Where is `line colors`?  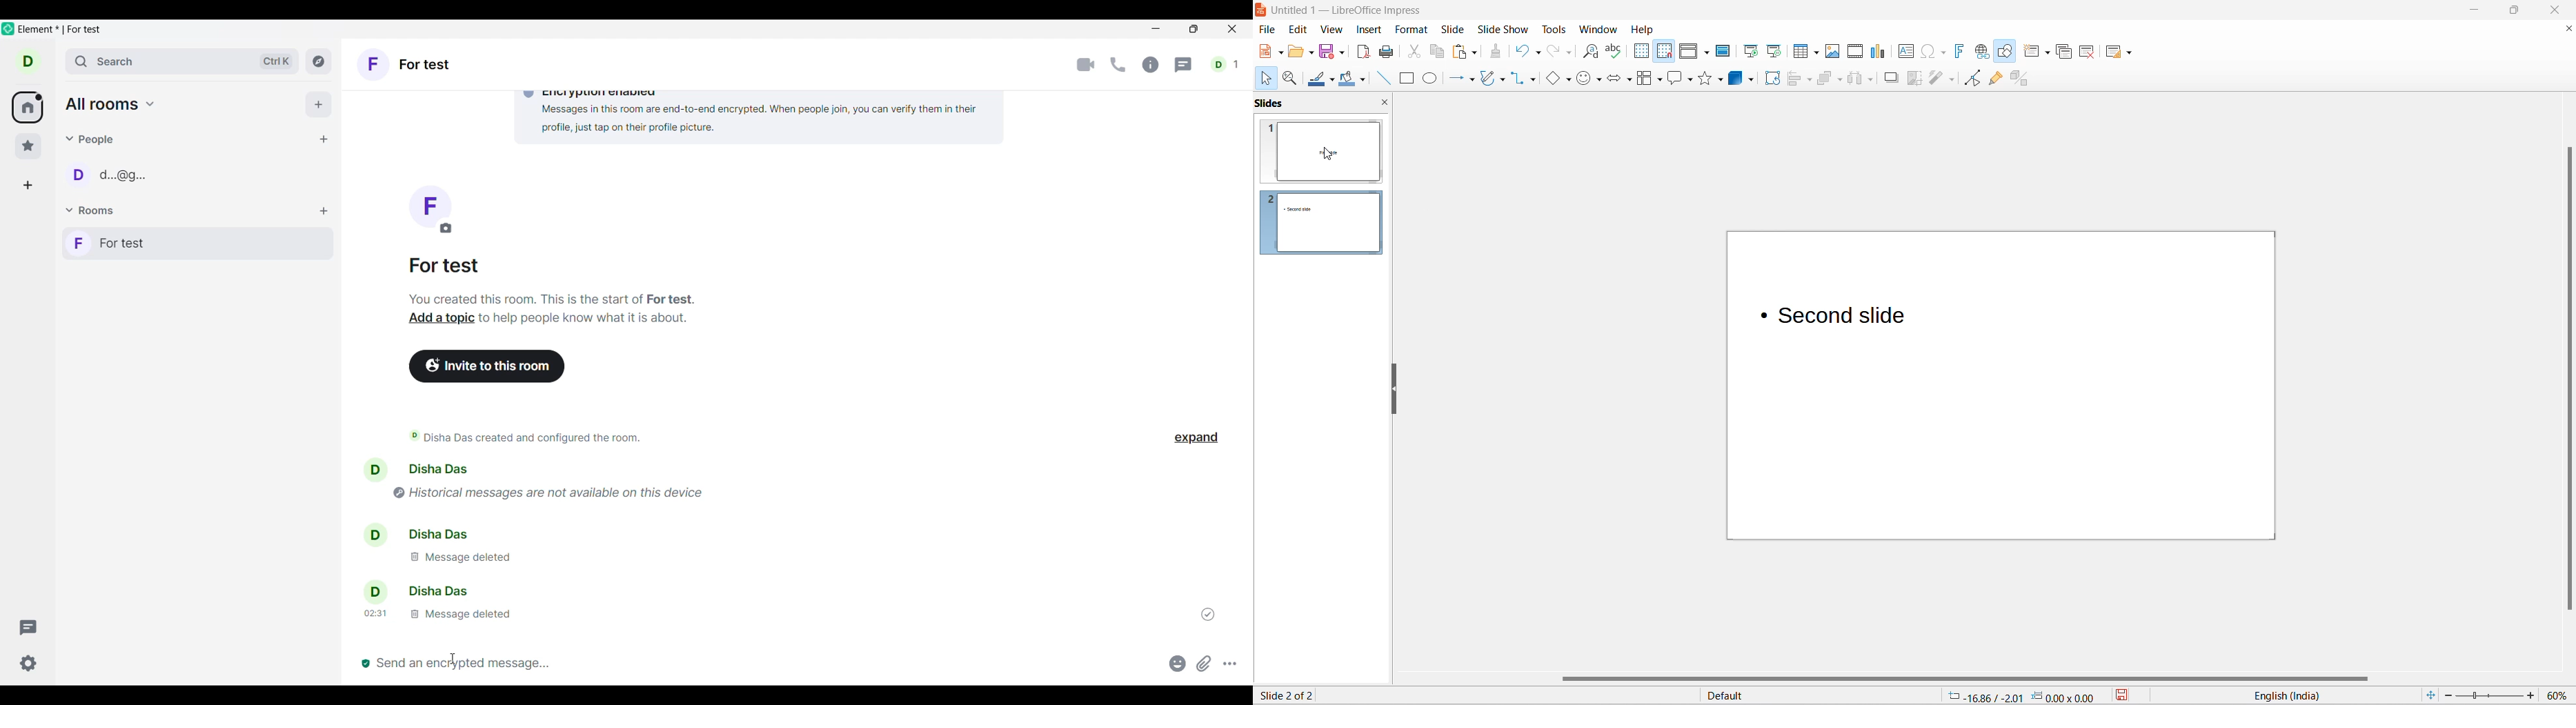 line colors is located at coordinates (1312, 77).